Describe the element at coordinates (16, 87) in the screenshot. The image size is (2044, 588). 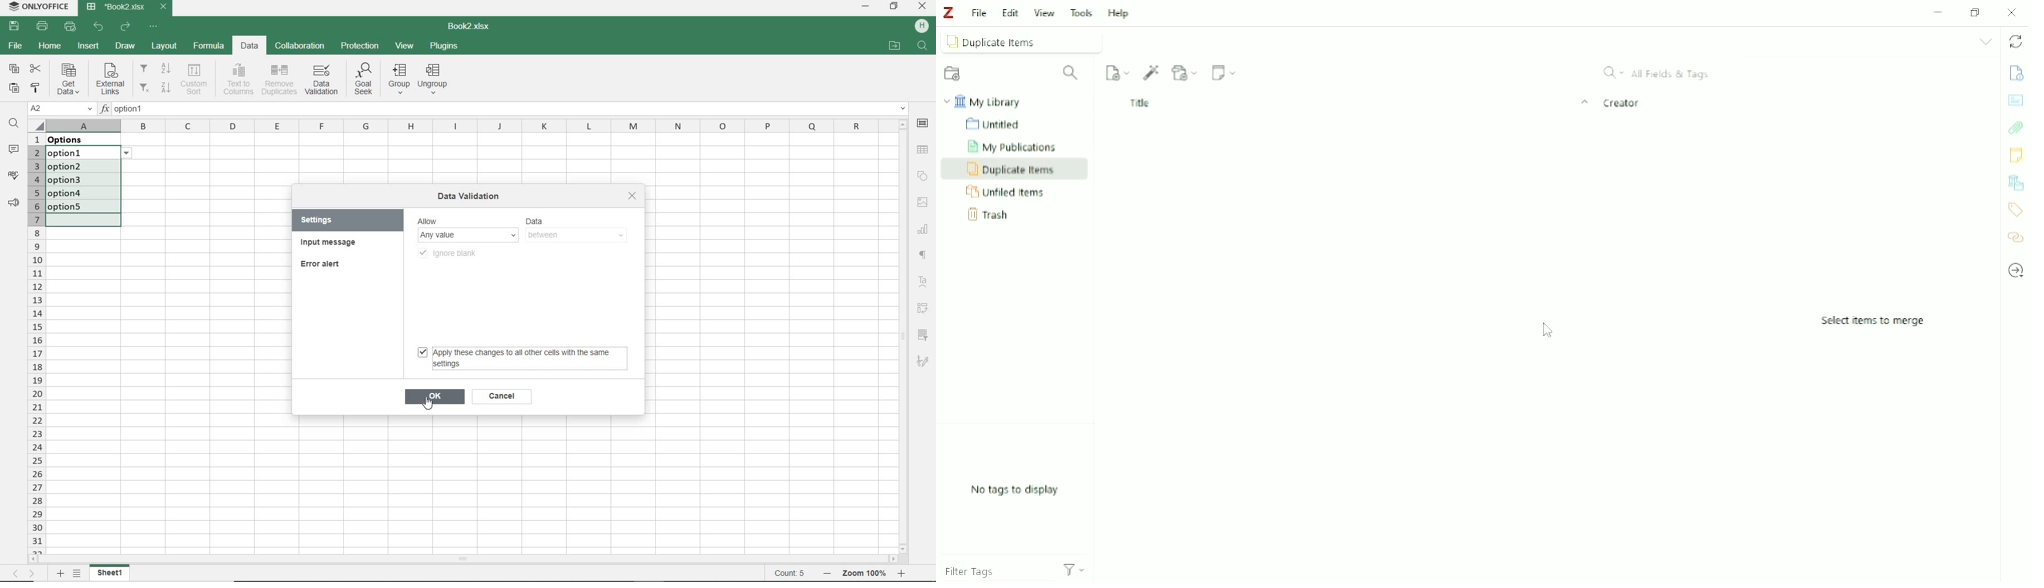
I see `PASTE` at that location.